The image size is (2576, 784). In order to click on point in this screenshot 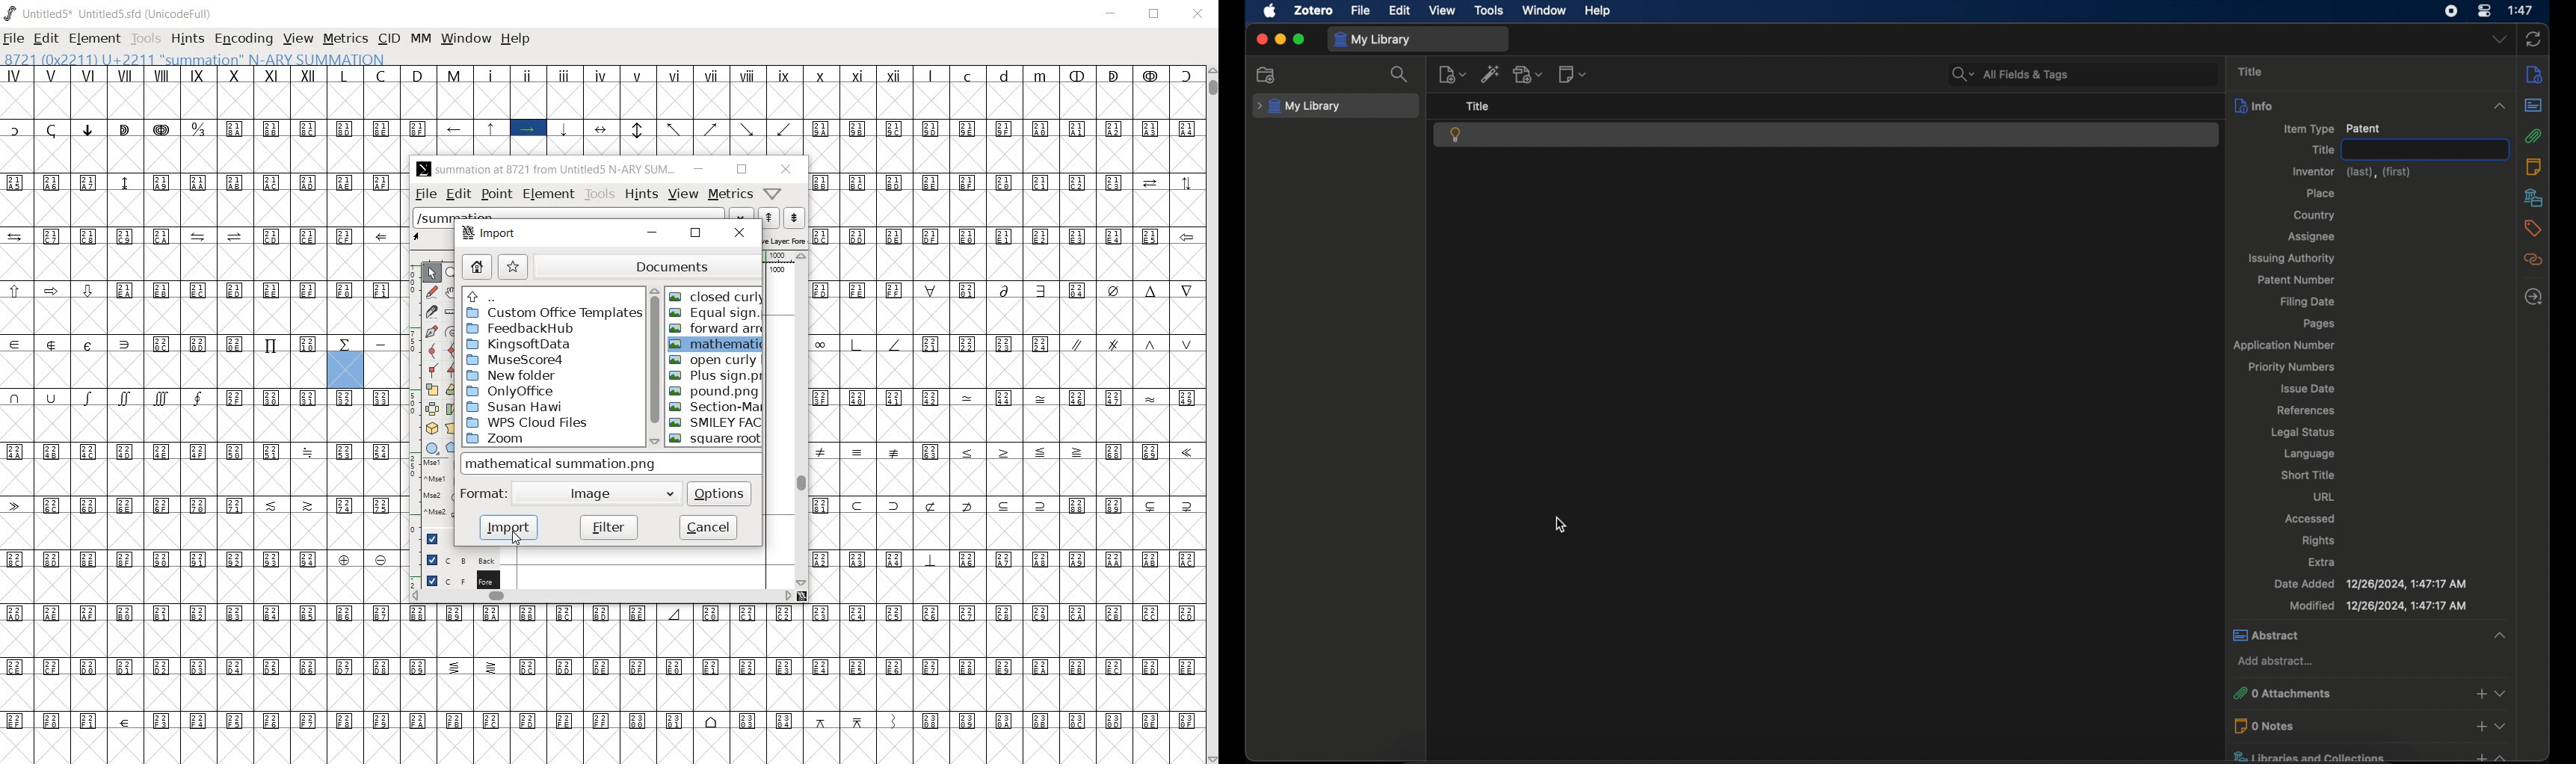, I will do `click(496, 194)`.